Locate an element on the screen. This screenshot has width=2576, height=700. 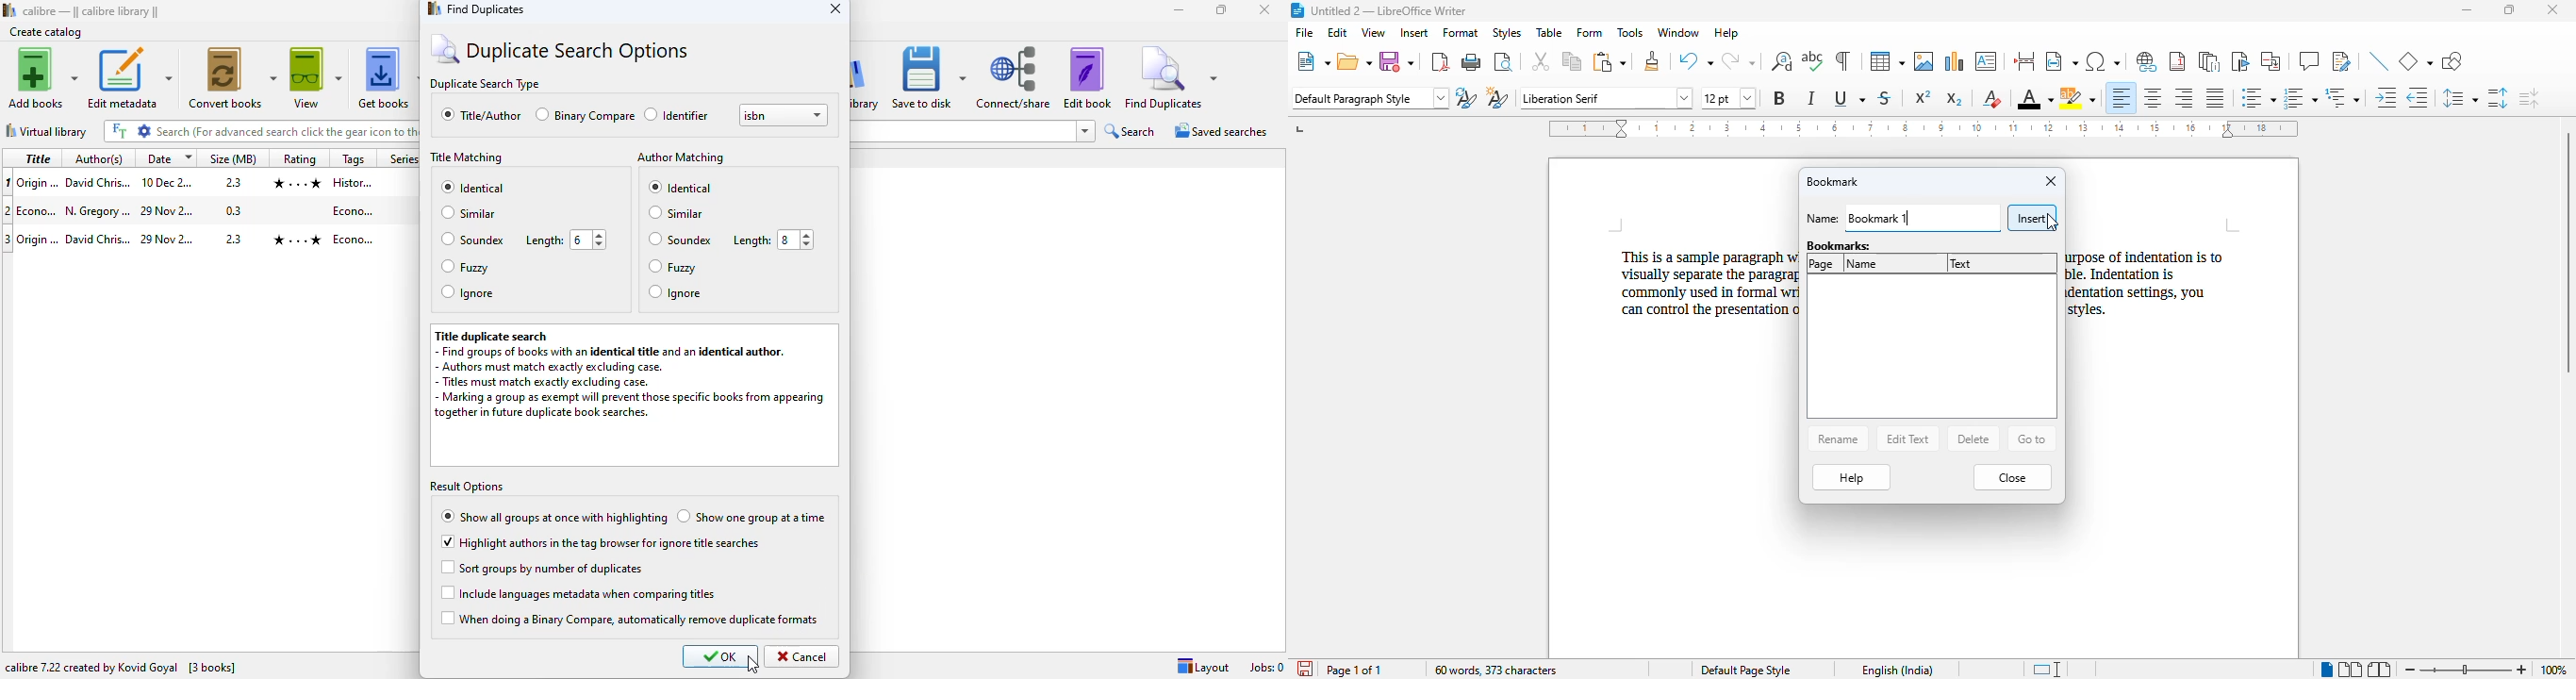
cut is located at coordinates (1540, 61).